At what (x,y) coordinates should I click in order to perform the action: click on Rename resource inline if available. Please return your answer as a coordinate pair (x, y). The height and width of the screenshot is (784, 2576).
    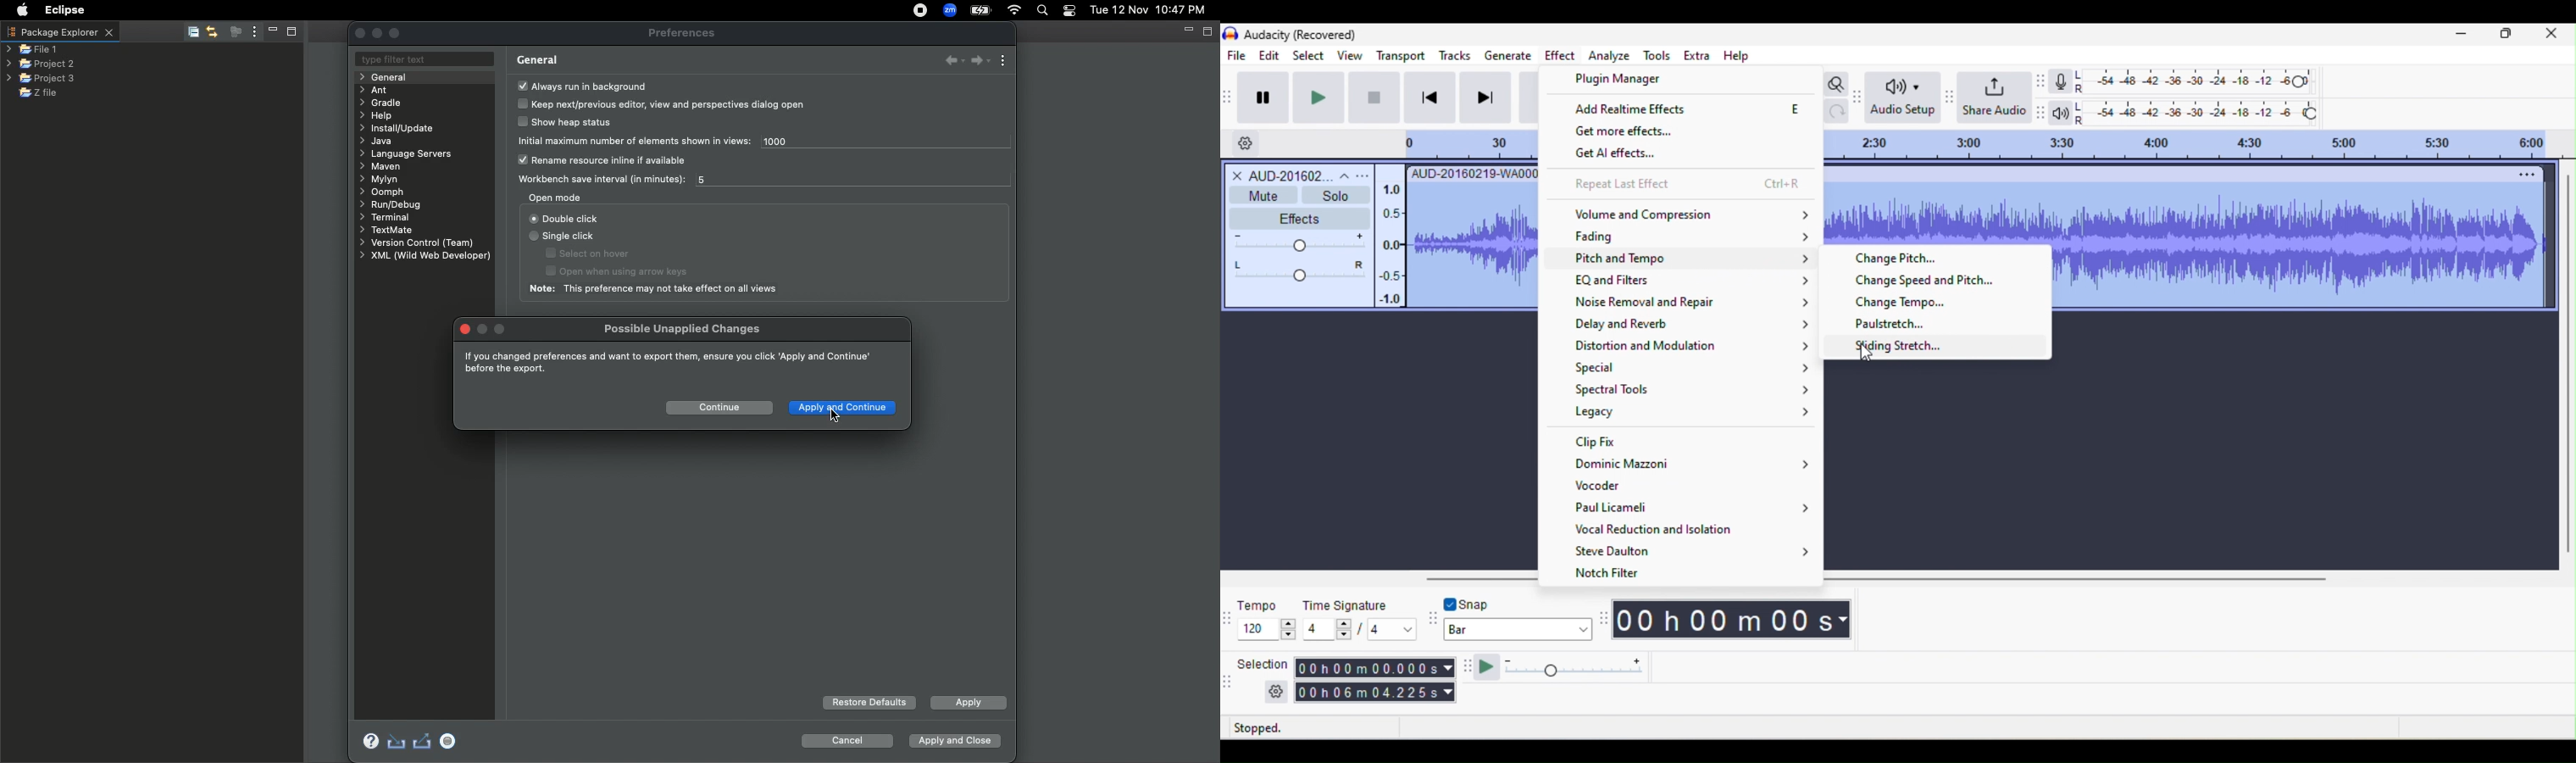
    Looking at the image, I should click on (608, 161).